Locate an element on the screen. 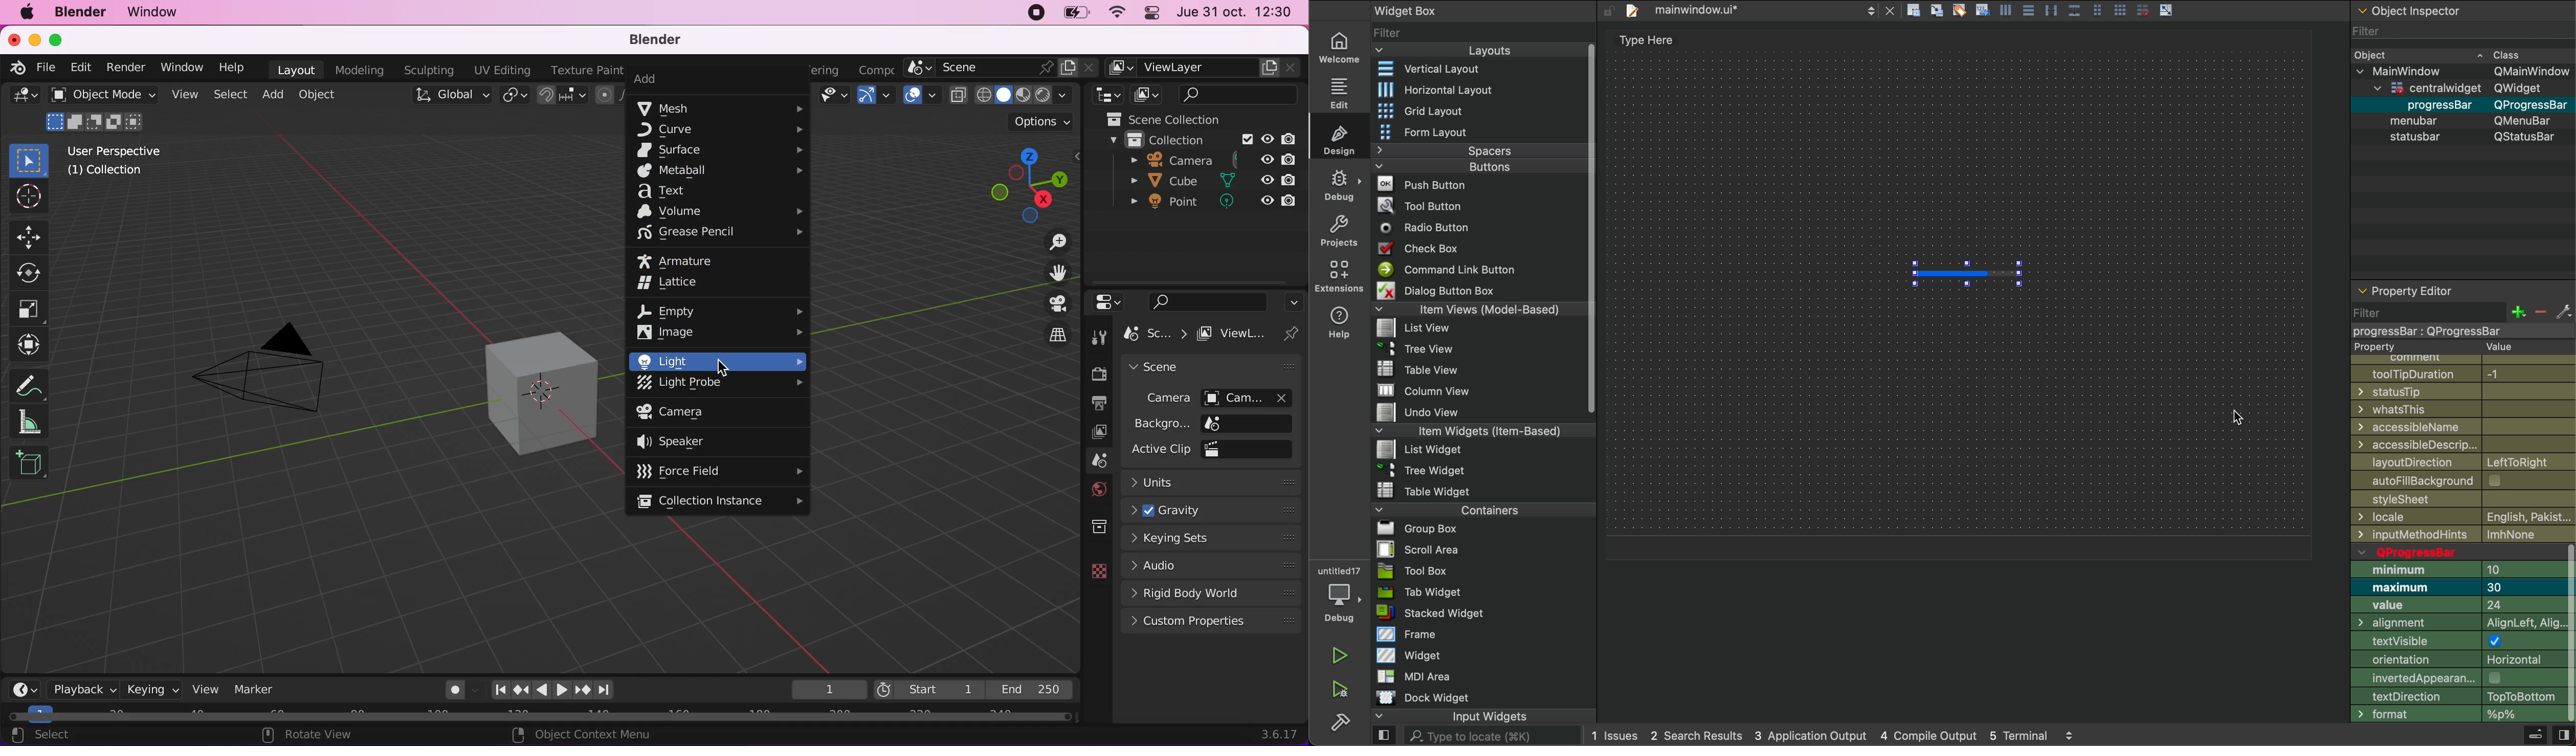 The image size is (2576, 756). property editor is located at coordinates (2409, 287).